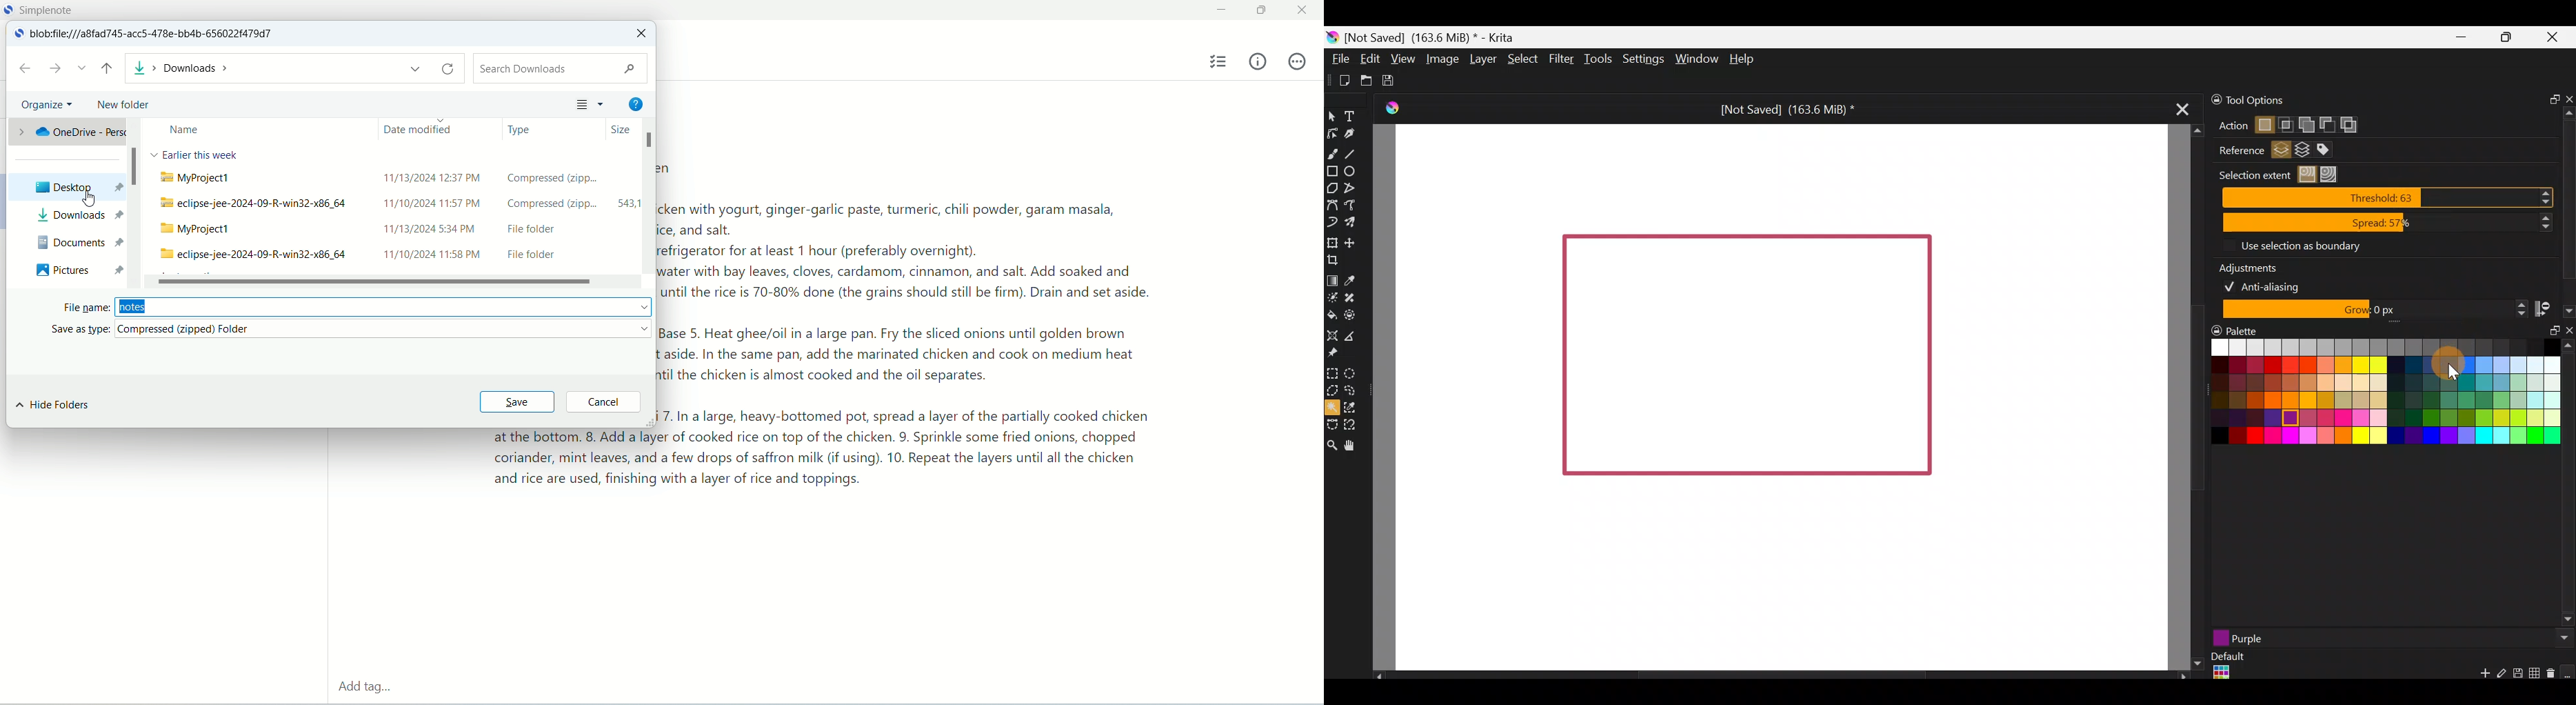 The image size is (2576, 728). I want to click on Select regions from the merging of layers with specific colours, so click(2331, 150).